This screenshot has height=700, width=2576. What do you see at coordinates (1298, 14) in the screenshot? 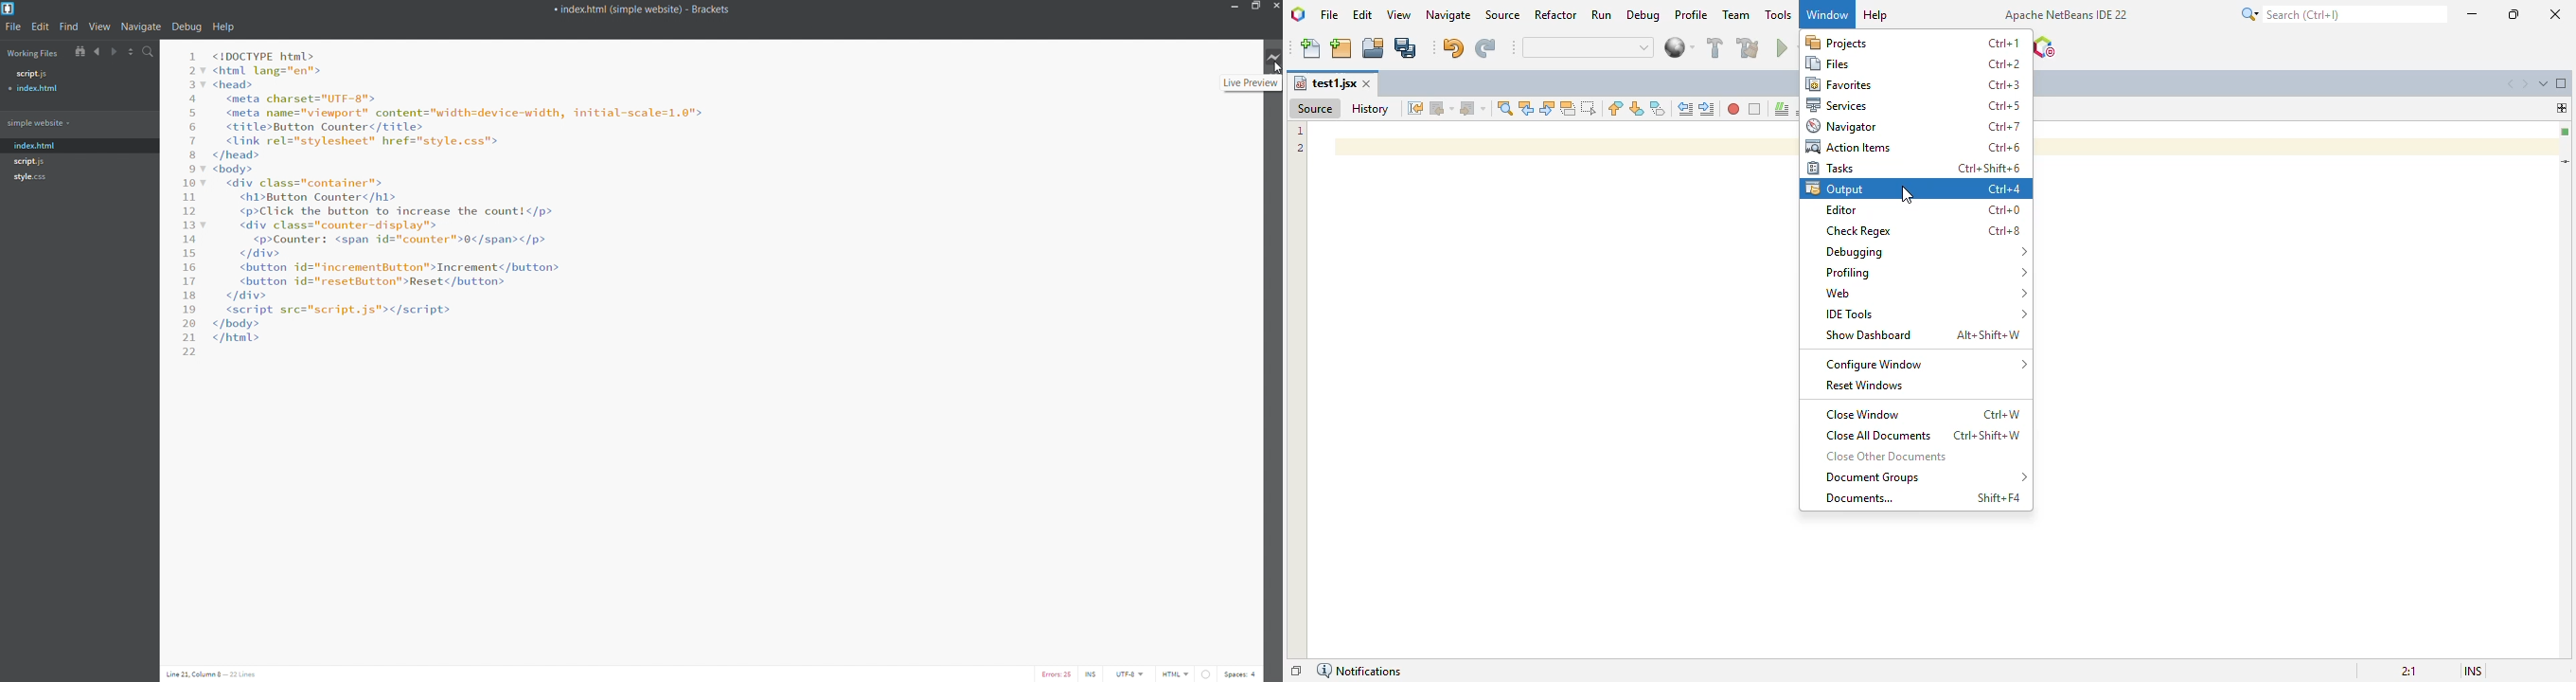
I see `logo` at bounding box center [1298, 14].